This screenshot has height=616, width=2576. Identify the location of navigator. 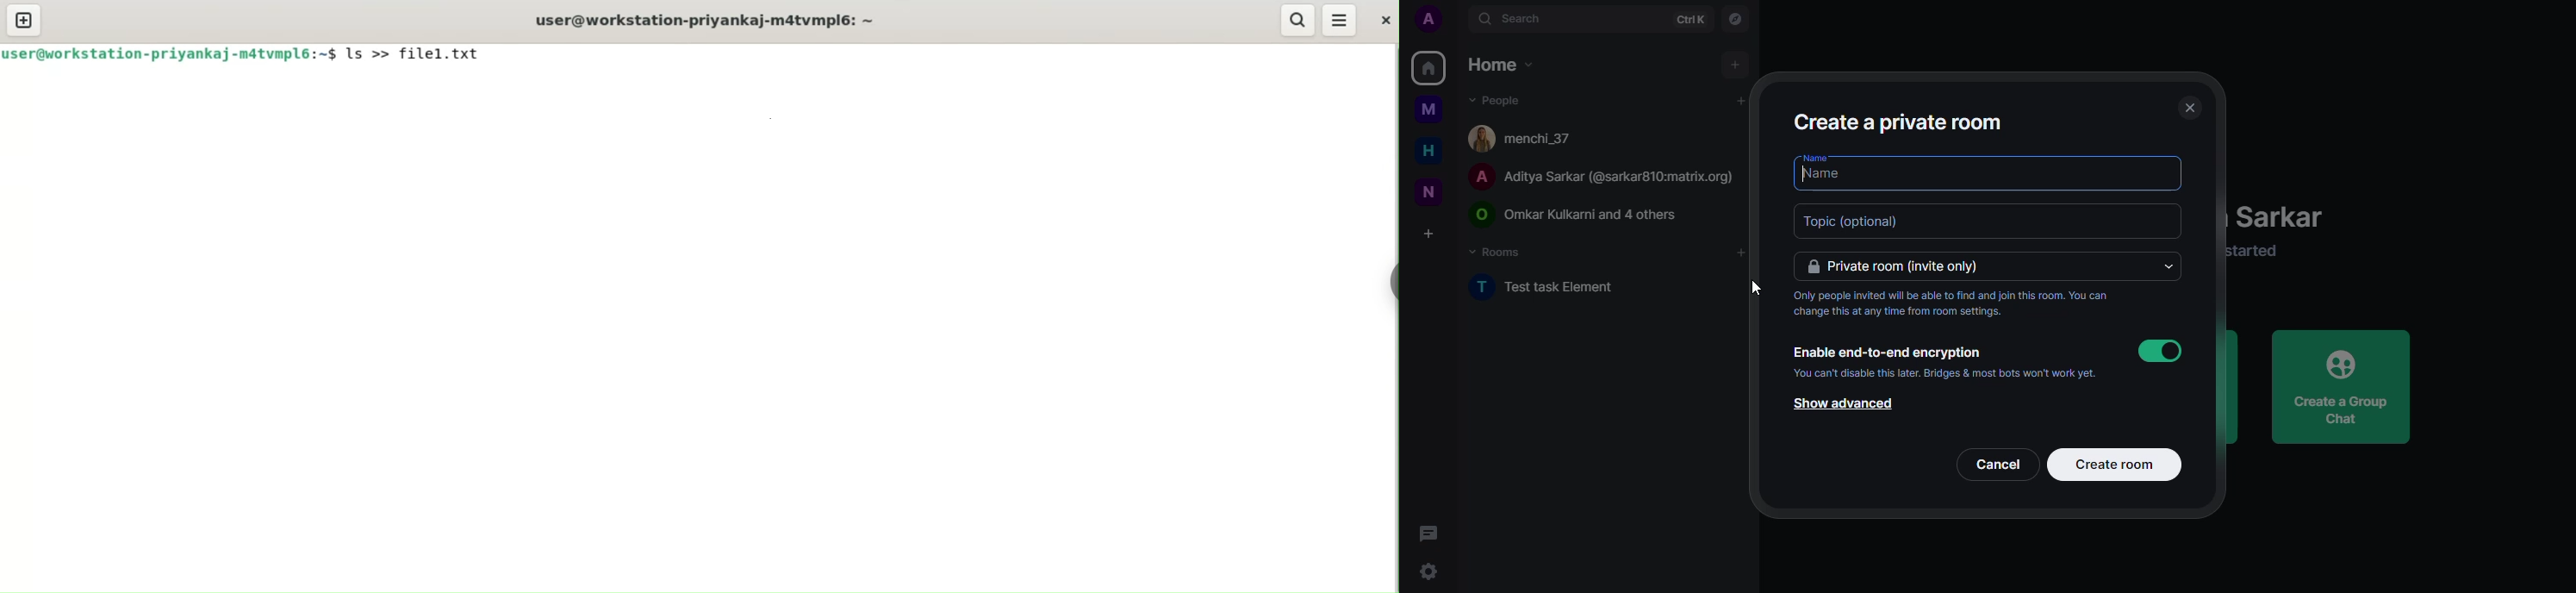
(1734, 18).